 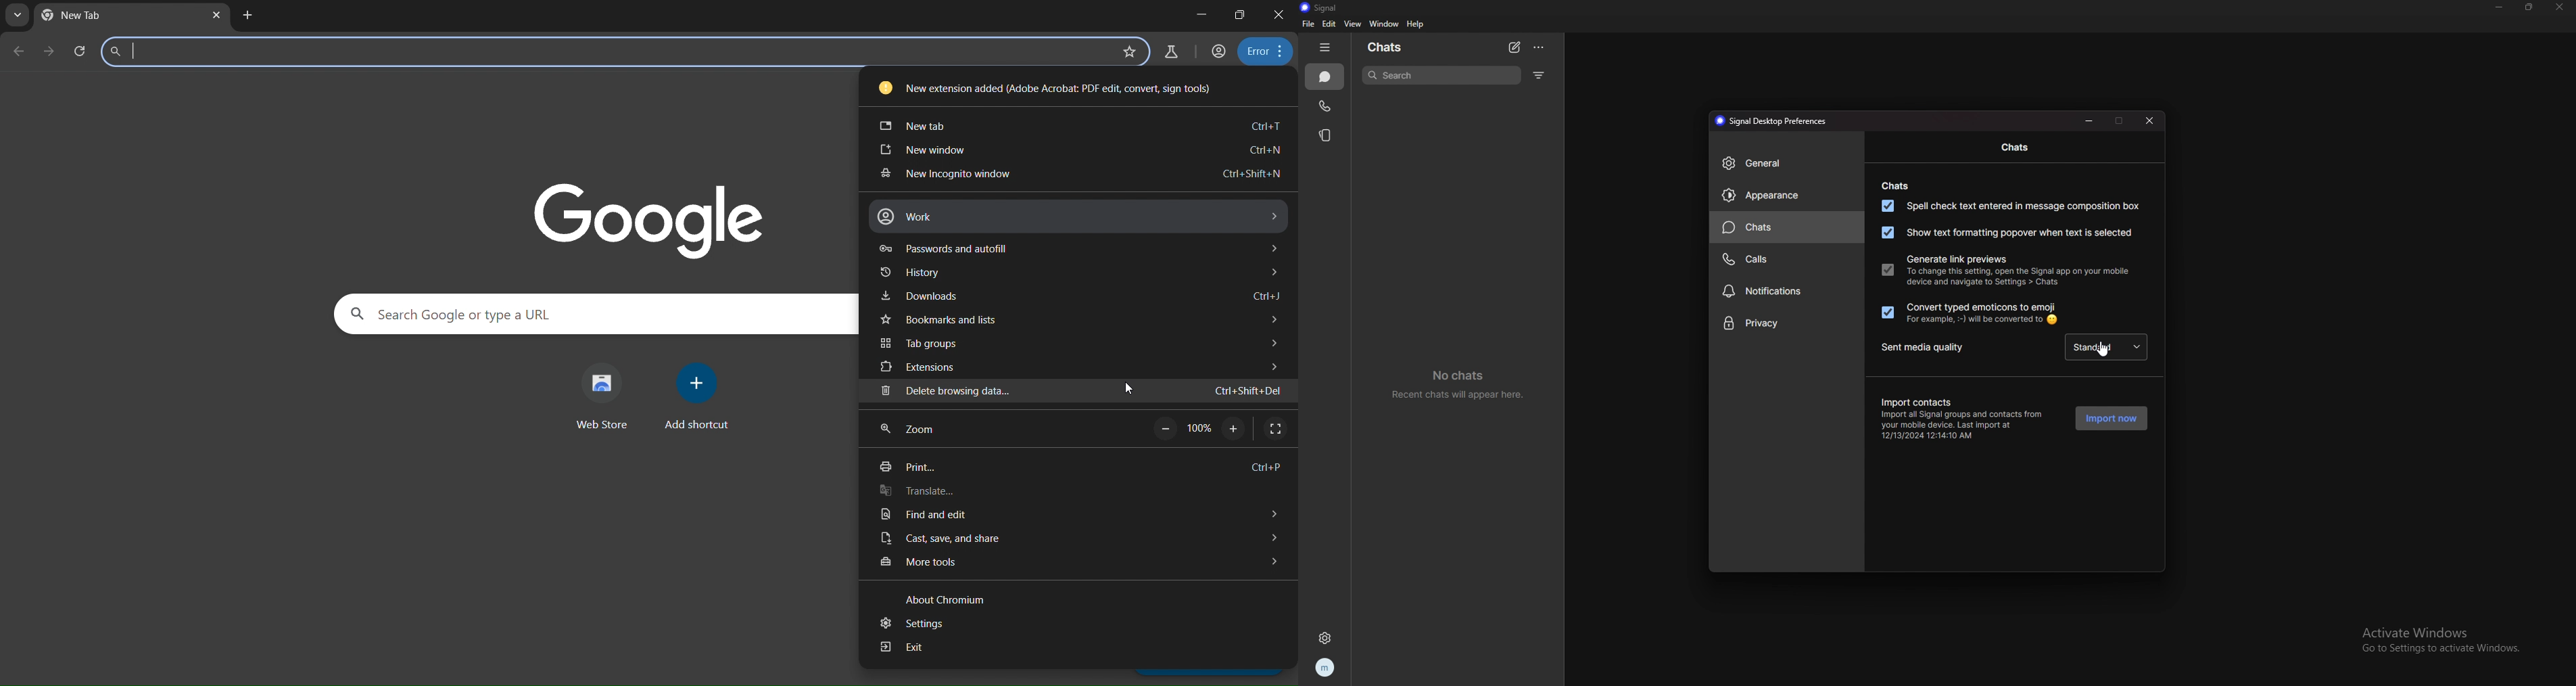 I want to click on add shortcut, so click(x=695, y=395).